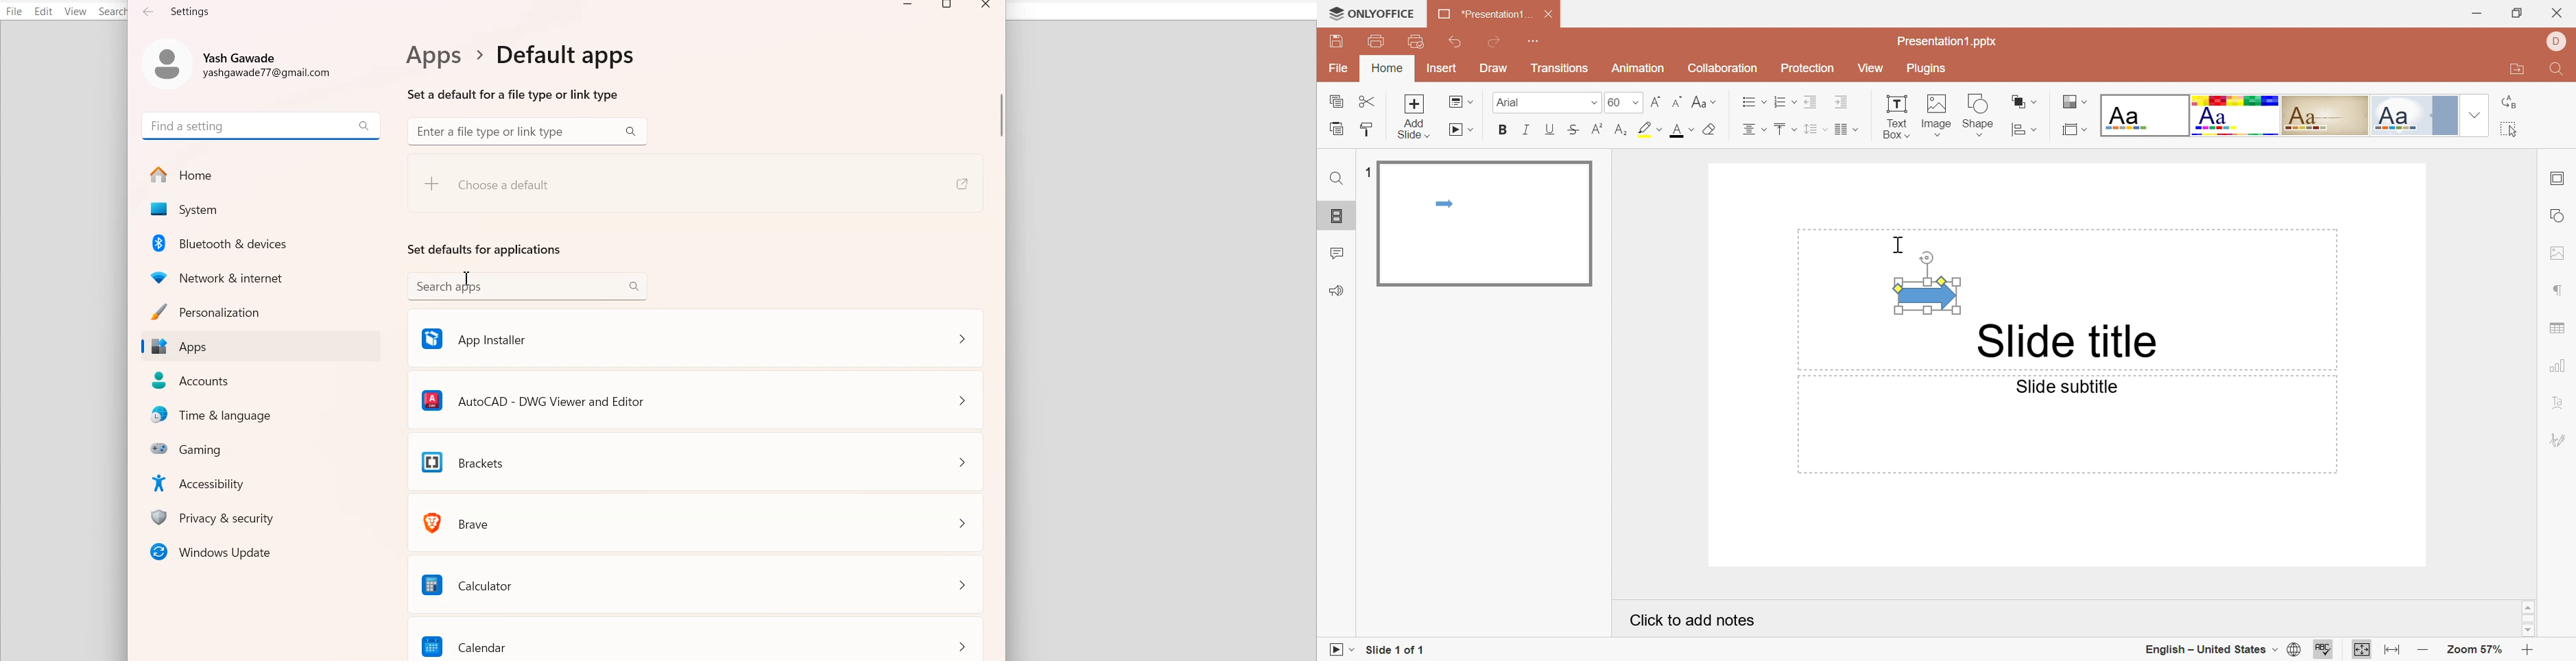 This screenshot has width=2576, height=672. What do you see at coordinates (1492, 67) in the screenshot?
I see `Draw` at bounding box center [1492, 67].